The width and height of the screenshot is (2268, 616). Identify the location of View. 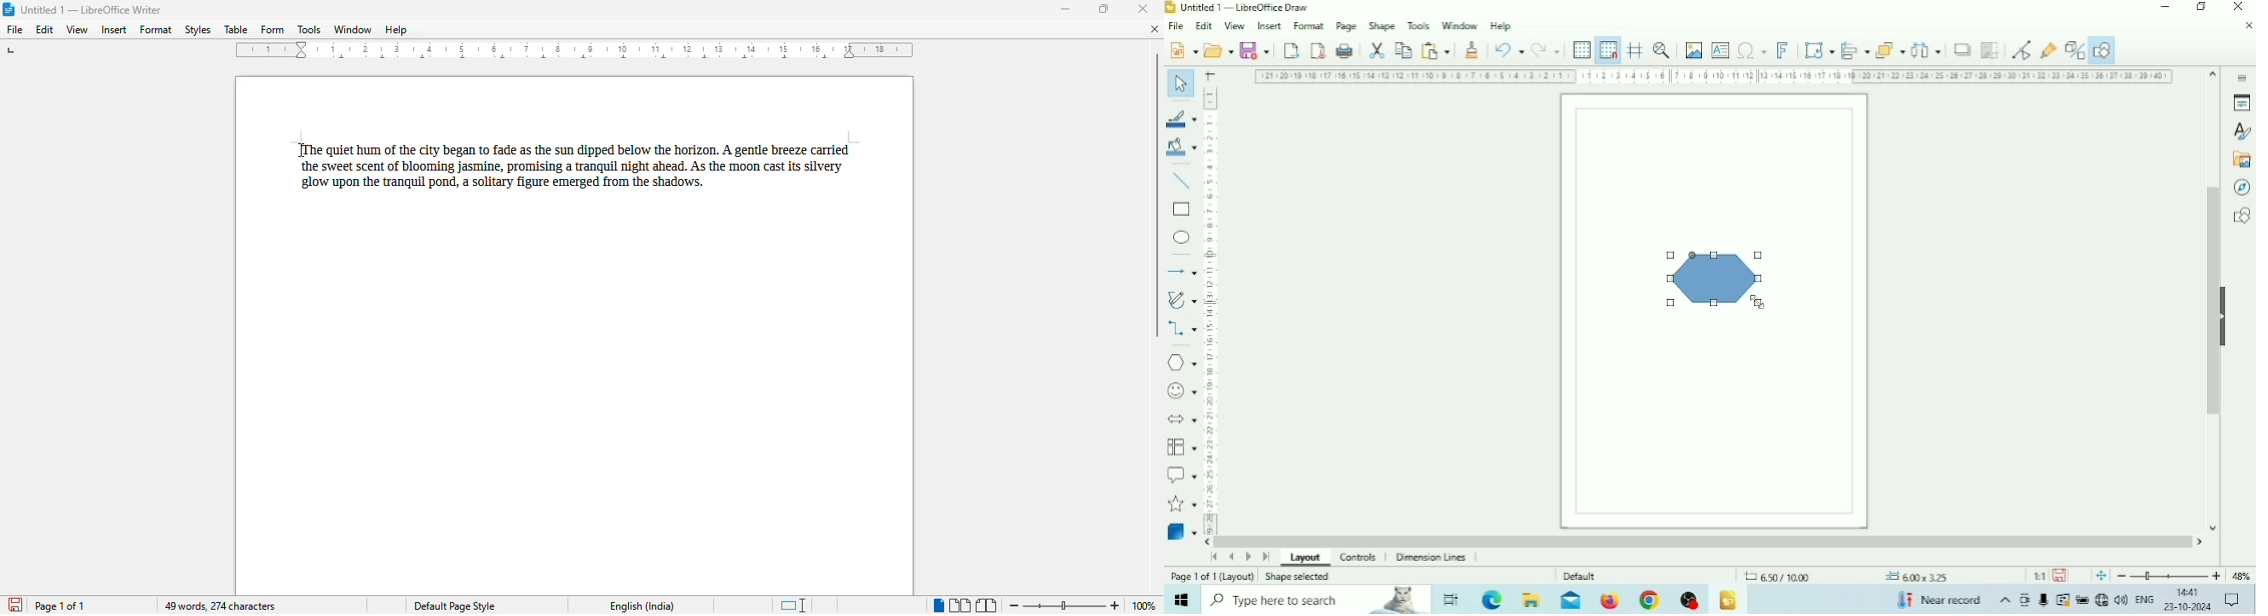
(1236, 27).